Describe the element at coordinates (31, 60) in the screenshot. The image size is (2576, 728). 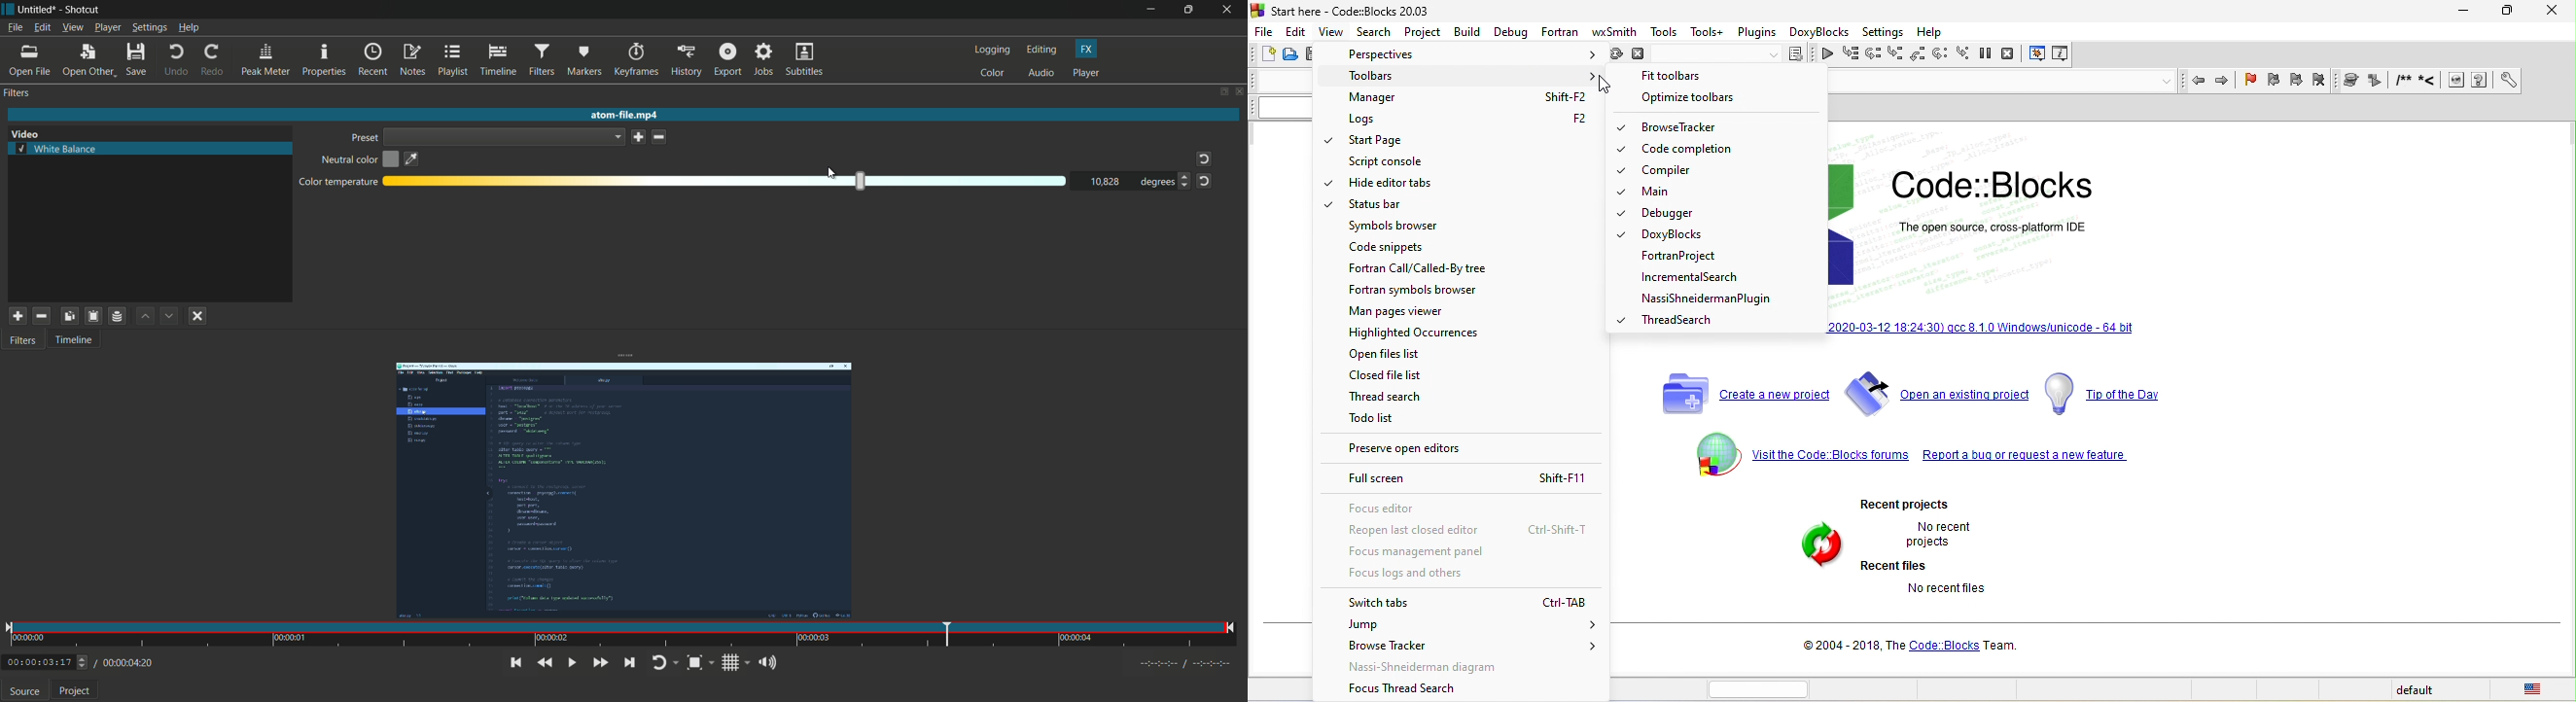
I see `open file` at that location.